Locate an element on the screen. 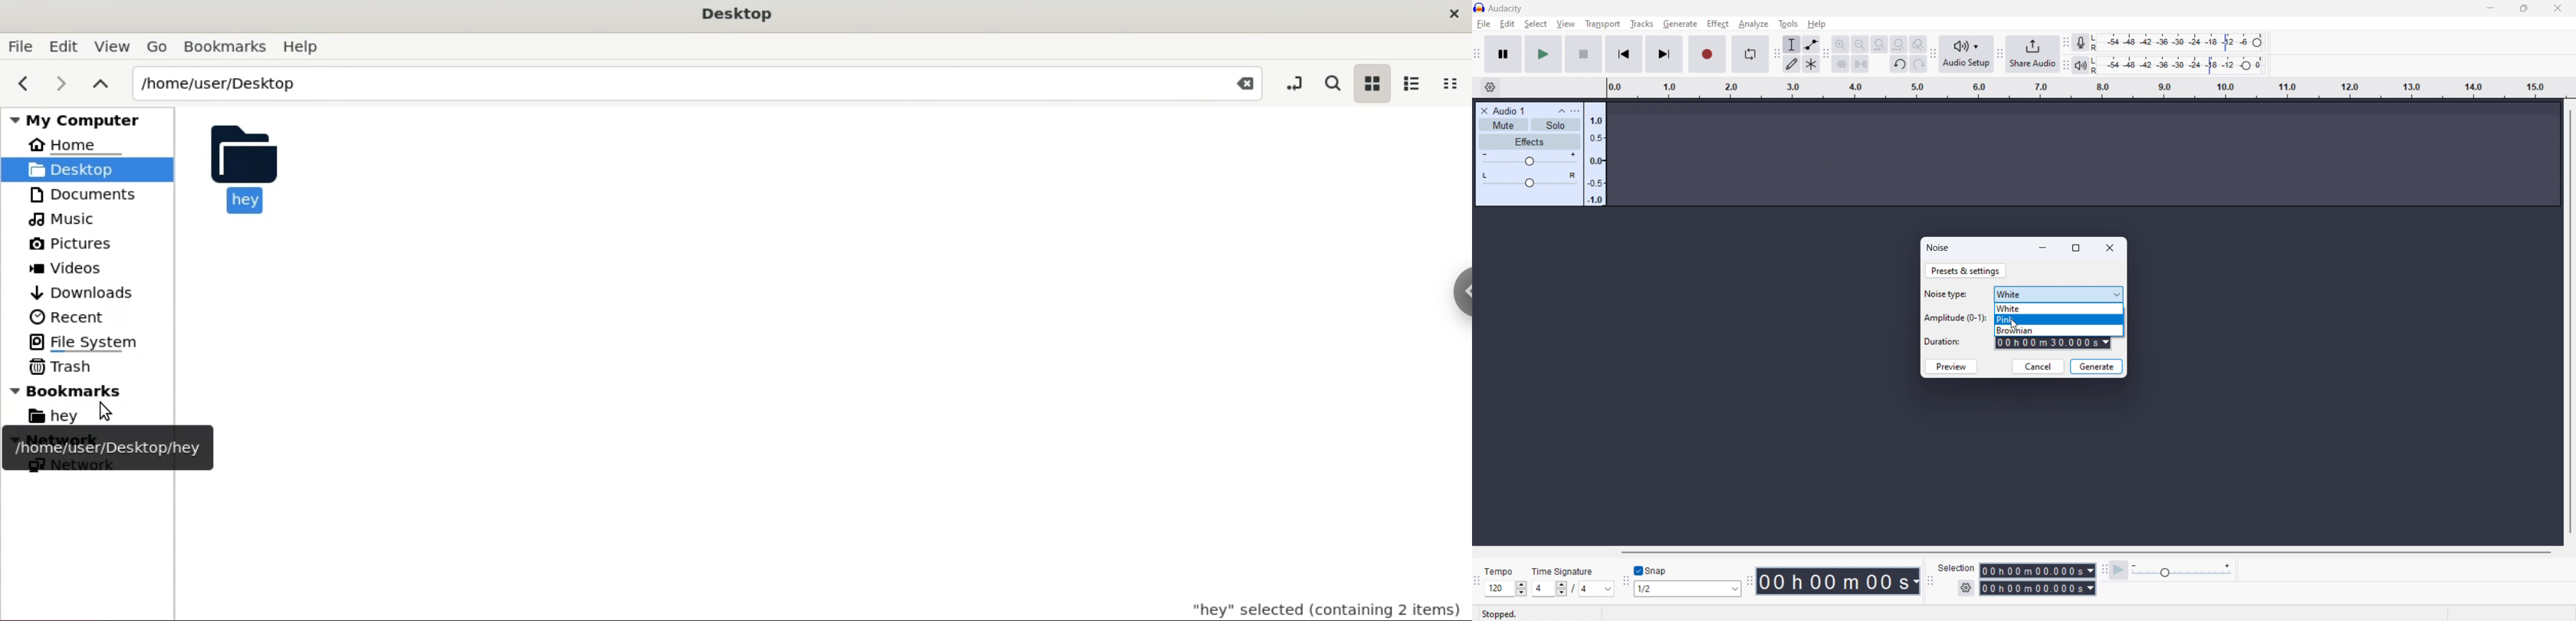 The width and height of the screenshot is (2576, 644). selection toolbar is located at coordinates (1930, 581).